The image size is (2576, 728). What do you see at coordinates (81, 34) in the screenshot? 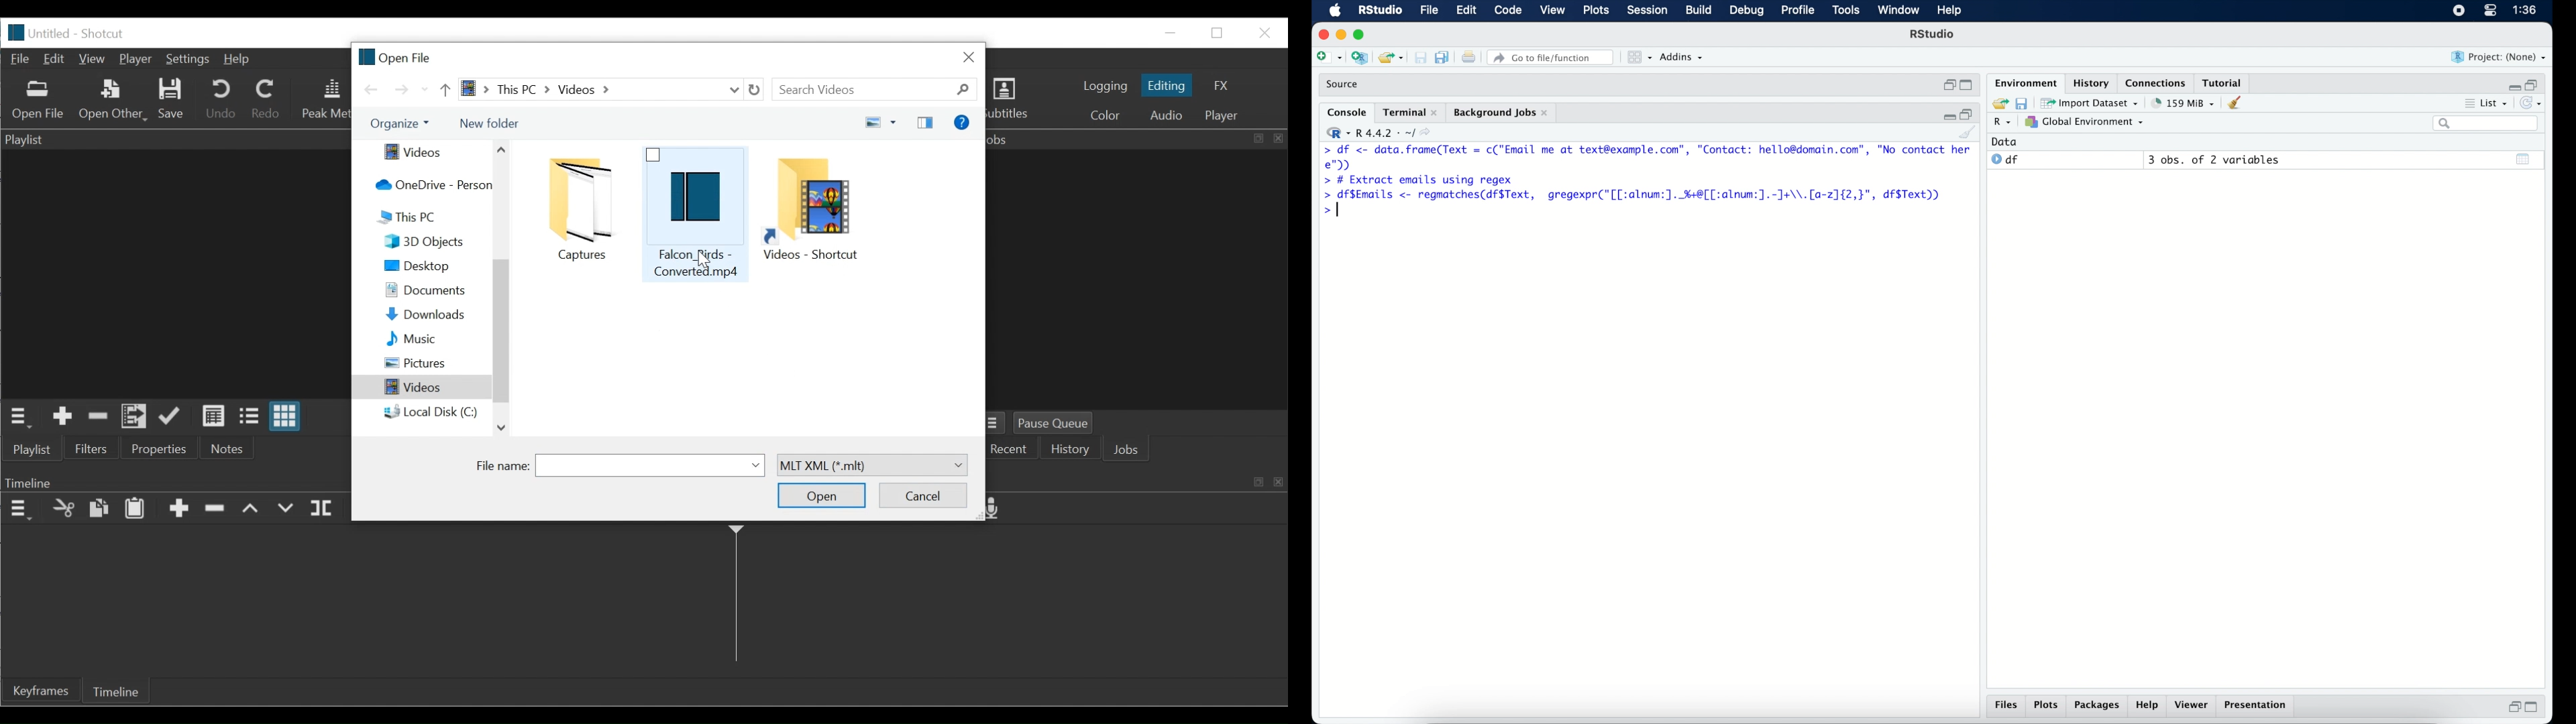
I see `Untitled - Shotcut` at bounding box center [81, 34].